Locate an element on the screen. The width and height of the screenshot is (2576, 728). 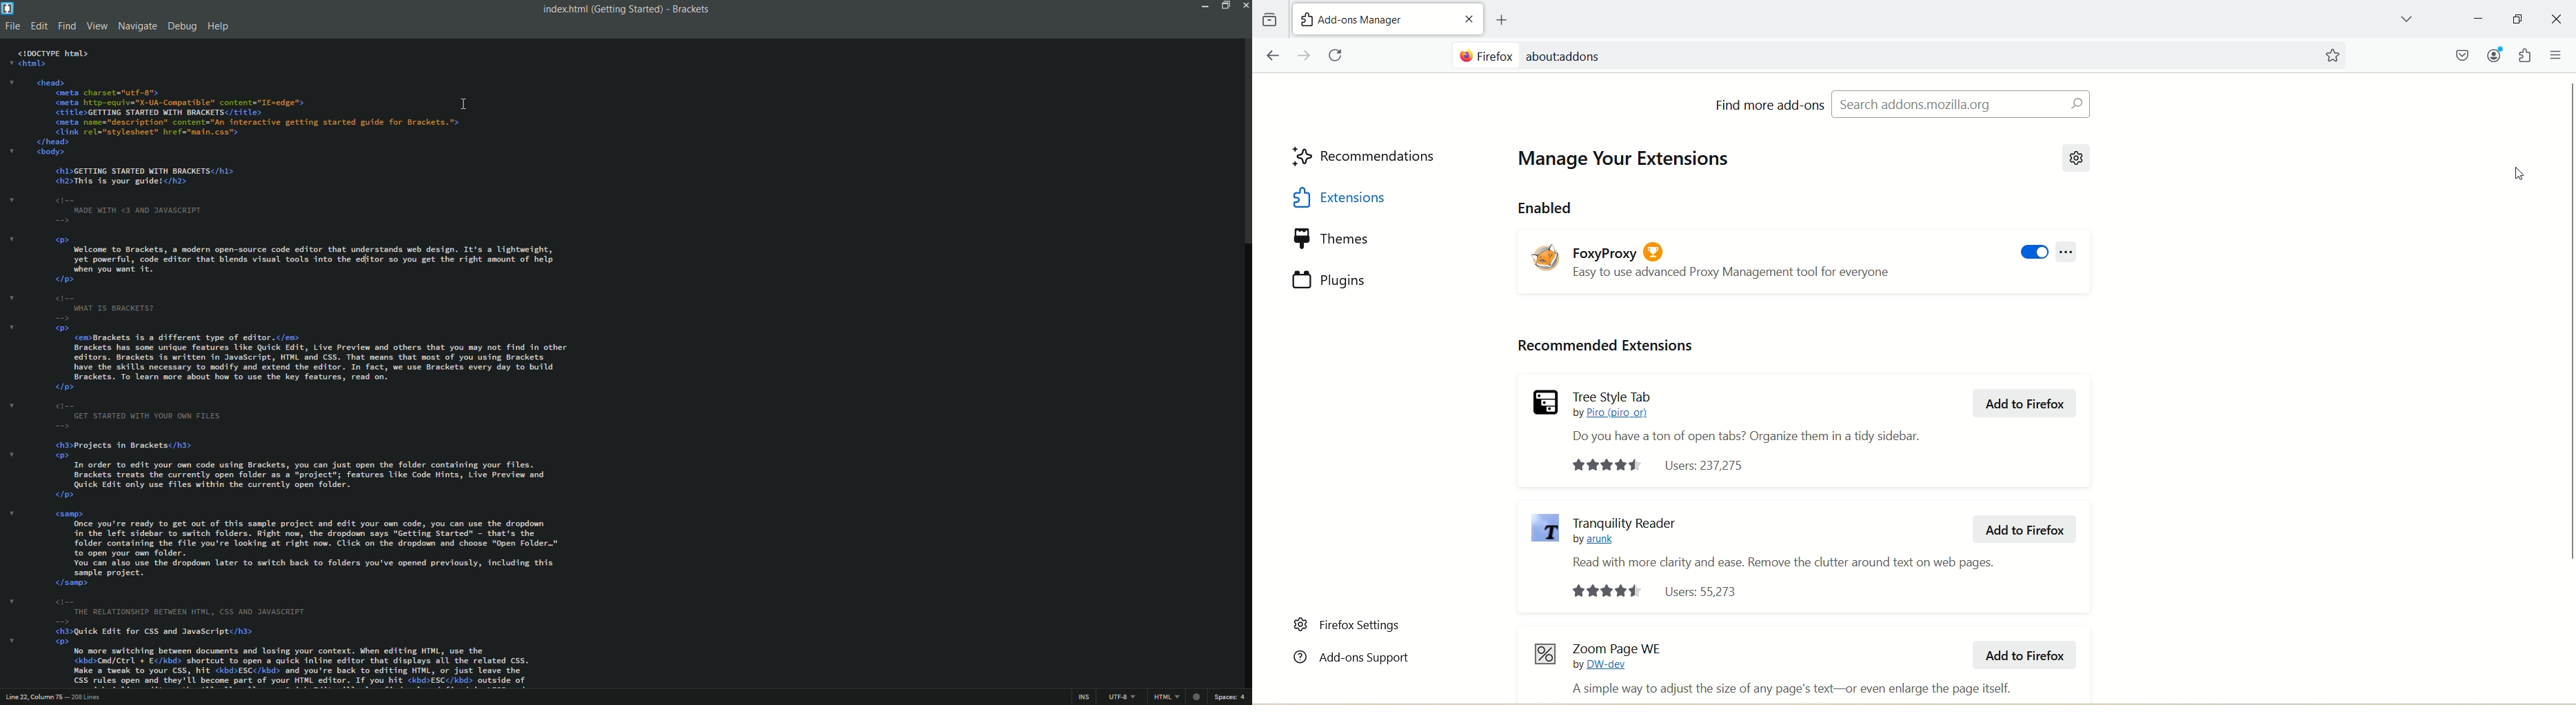
Add-ons Support is located at coordinates (1351, 655).